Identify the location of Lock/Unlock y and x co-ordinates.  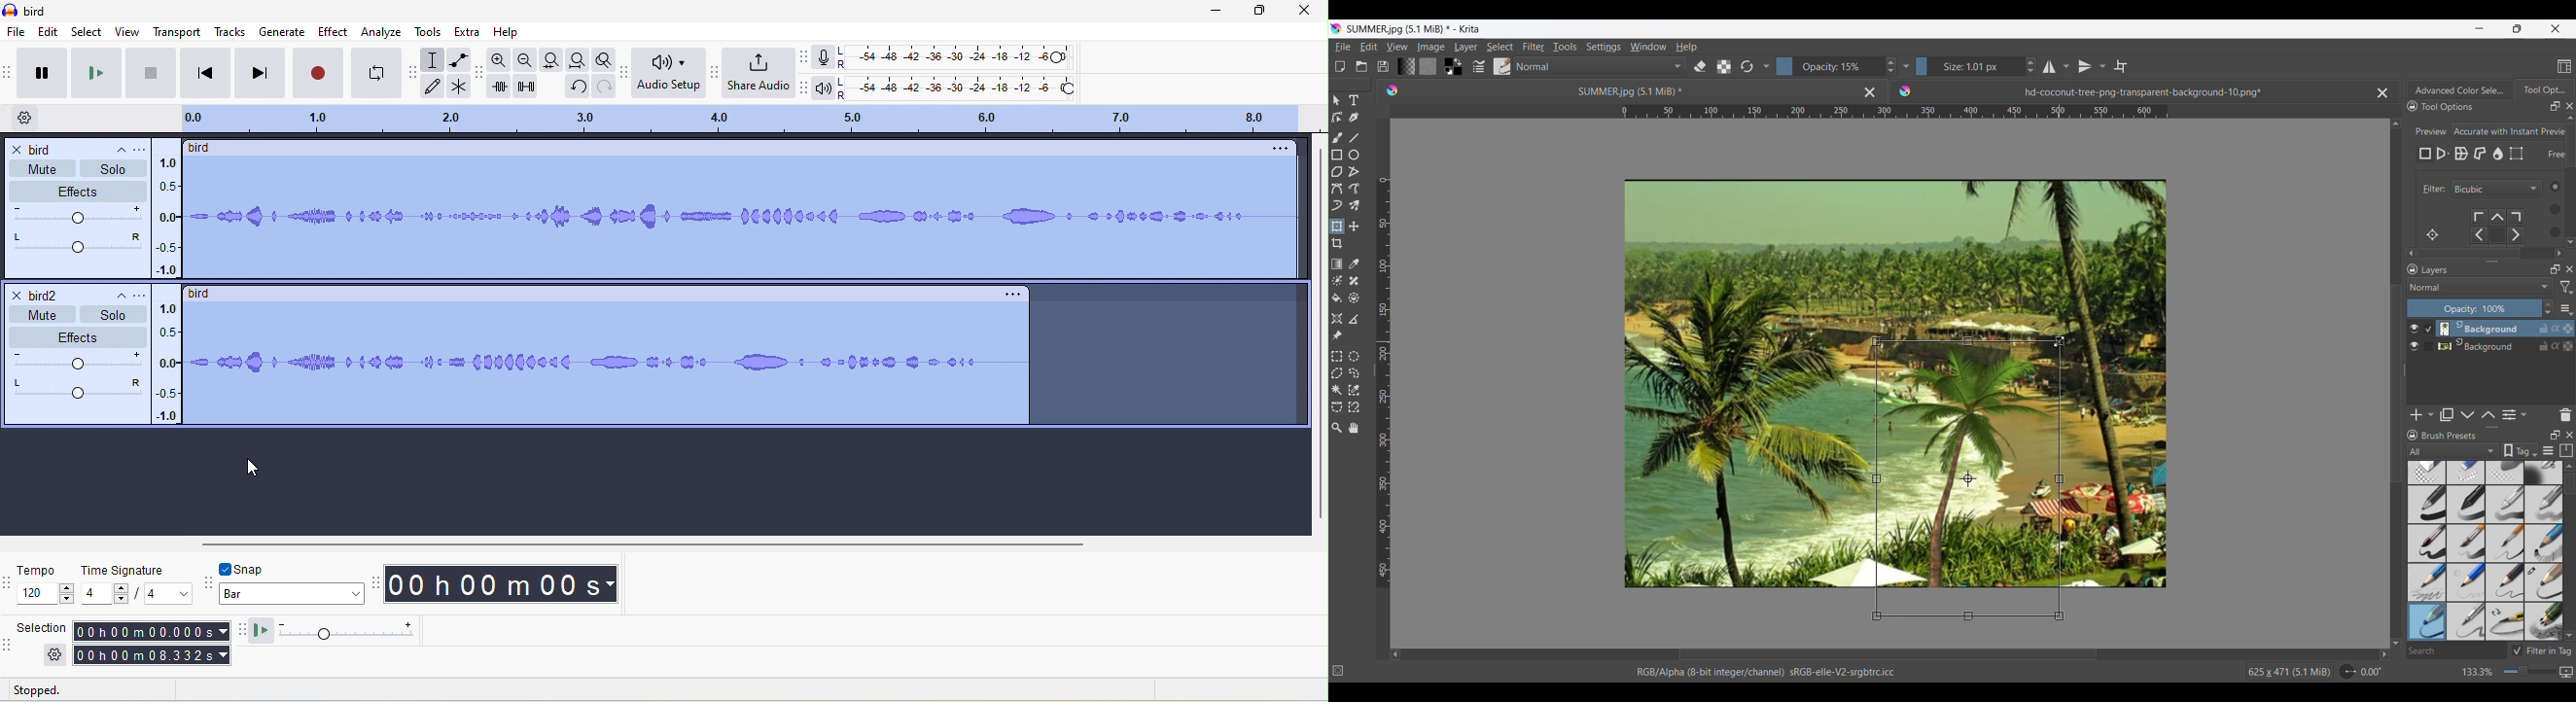
(2548, 163).